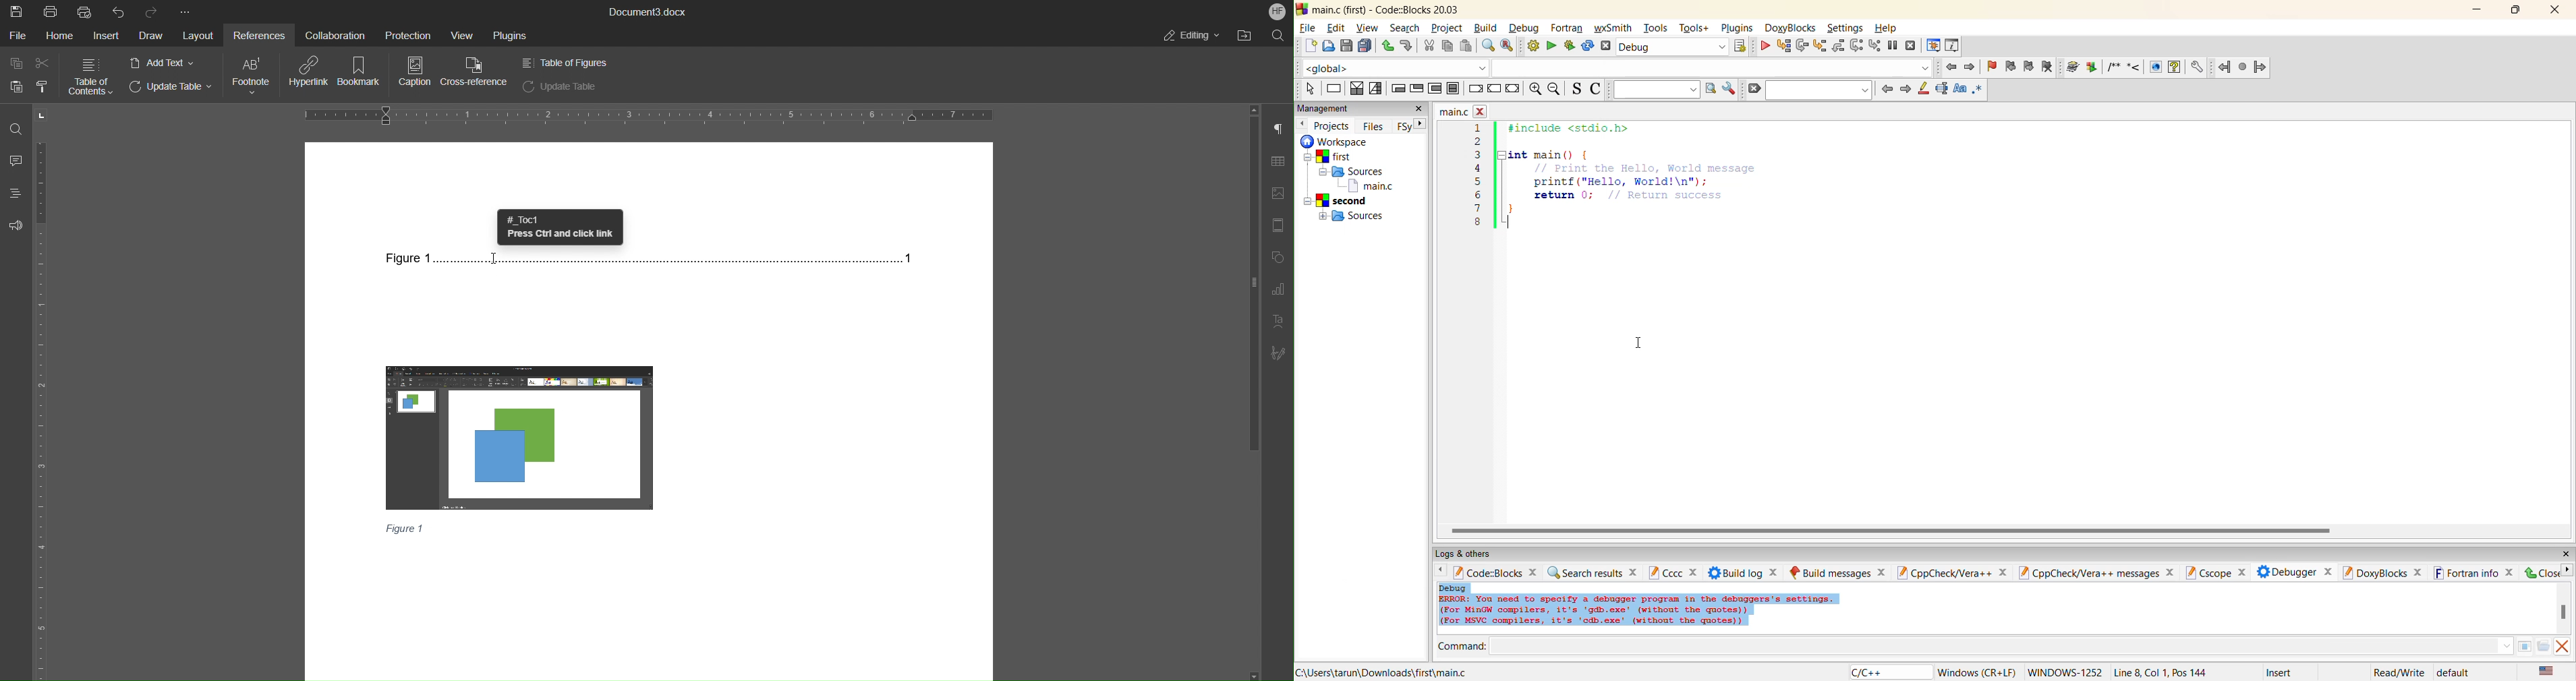  I want to click on Horizontal Ruler, so click(648, 114).